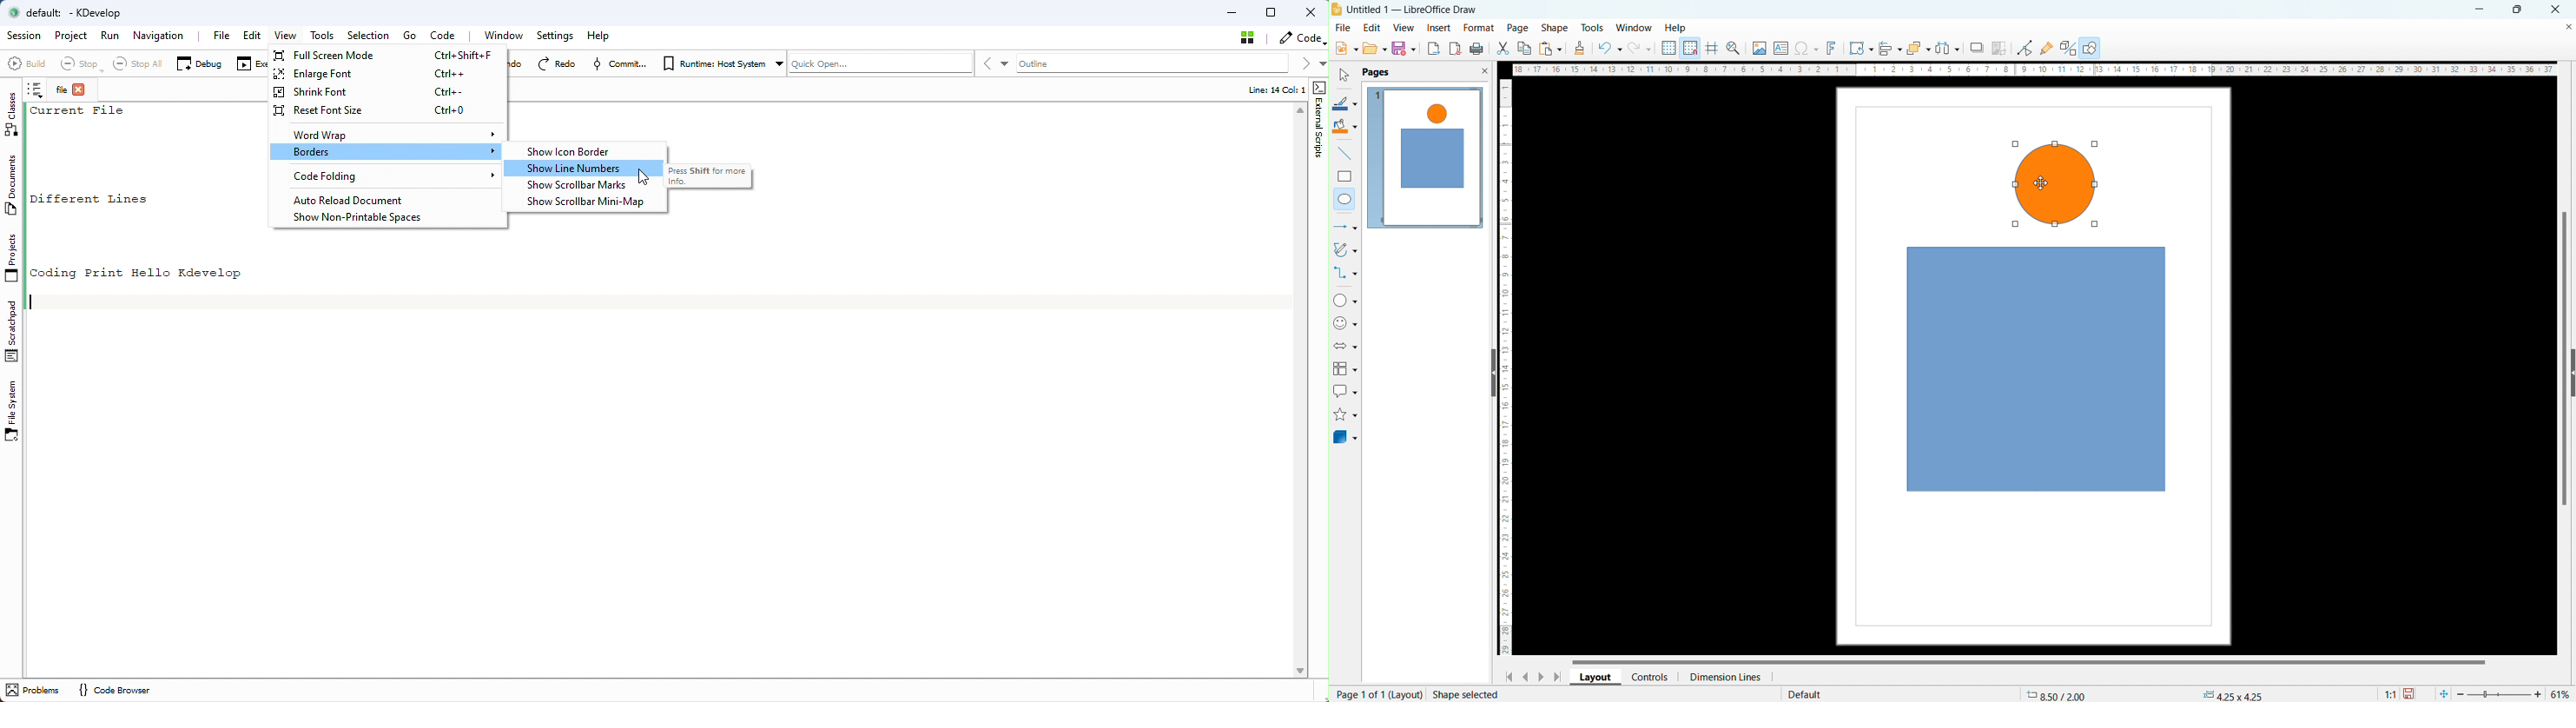  What do you see at coordinates (1759, 48) in the screenshot?
I see `insert image` at bounding box center [1759, 48].